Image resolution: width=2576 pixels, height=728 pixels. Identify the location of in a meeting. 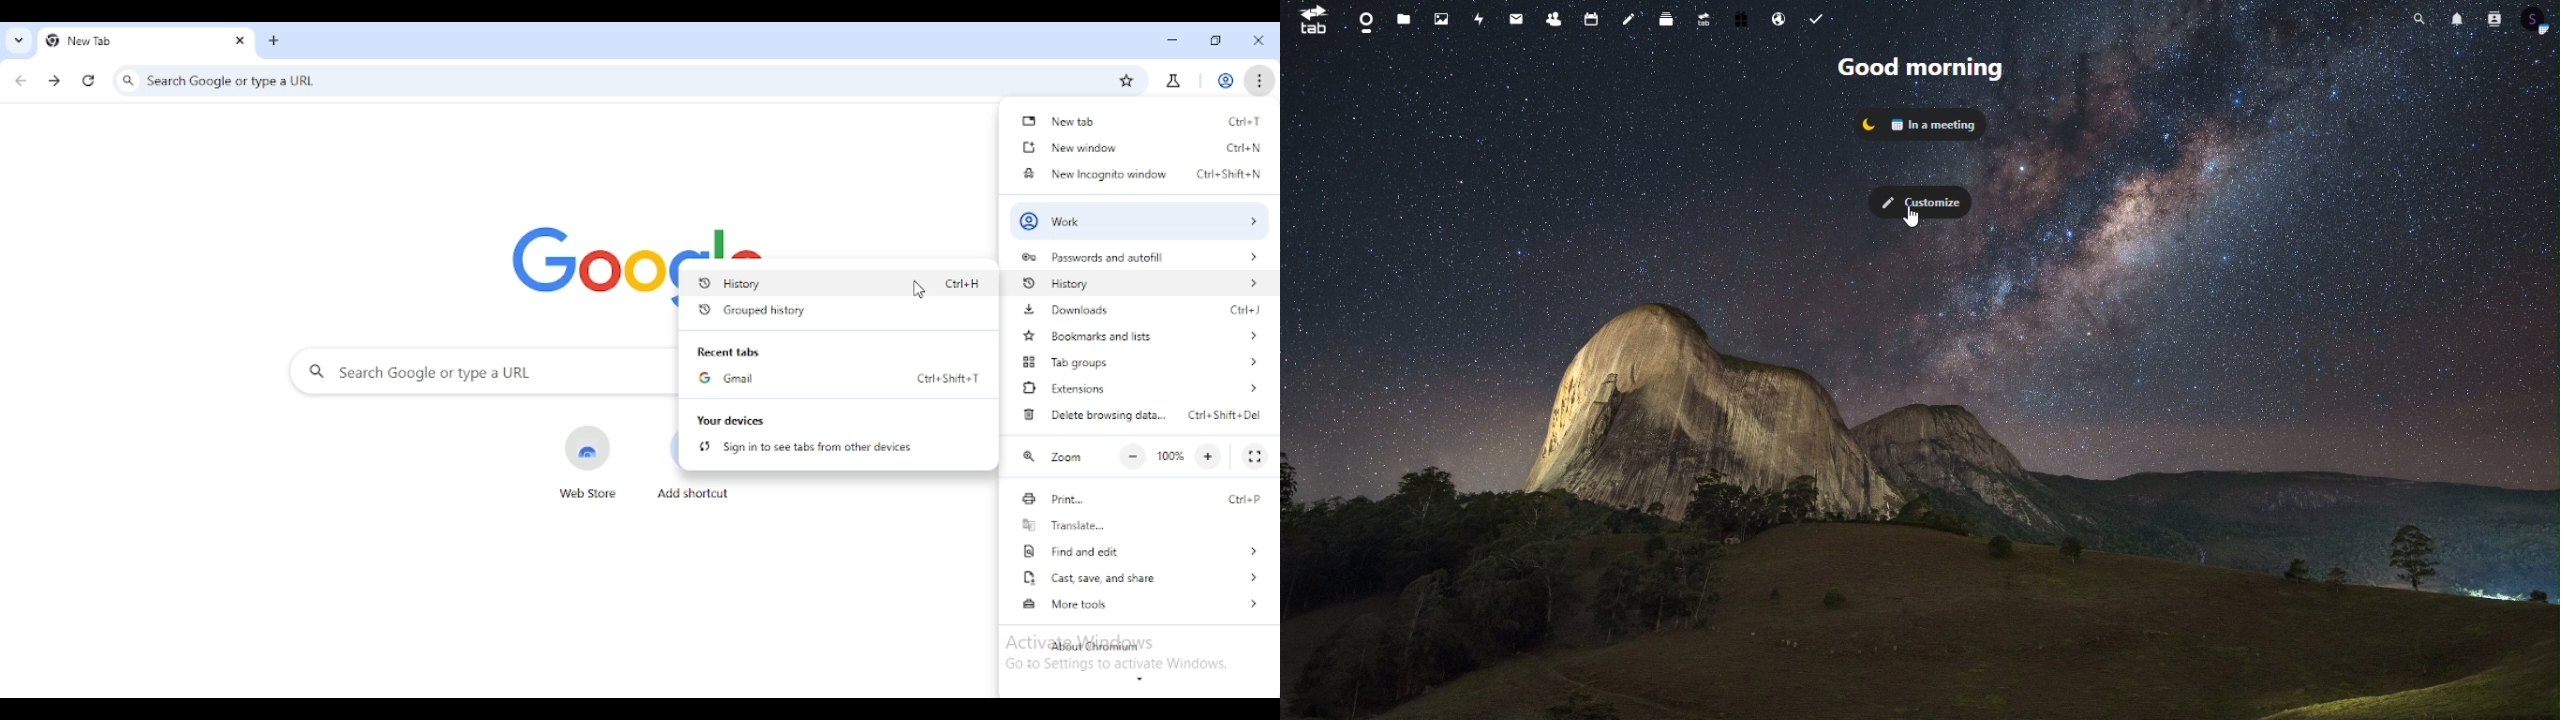
(1921, 121).